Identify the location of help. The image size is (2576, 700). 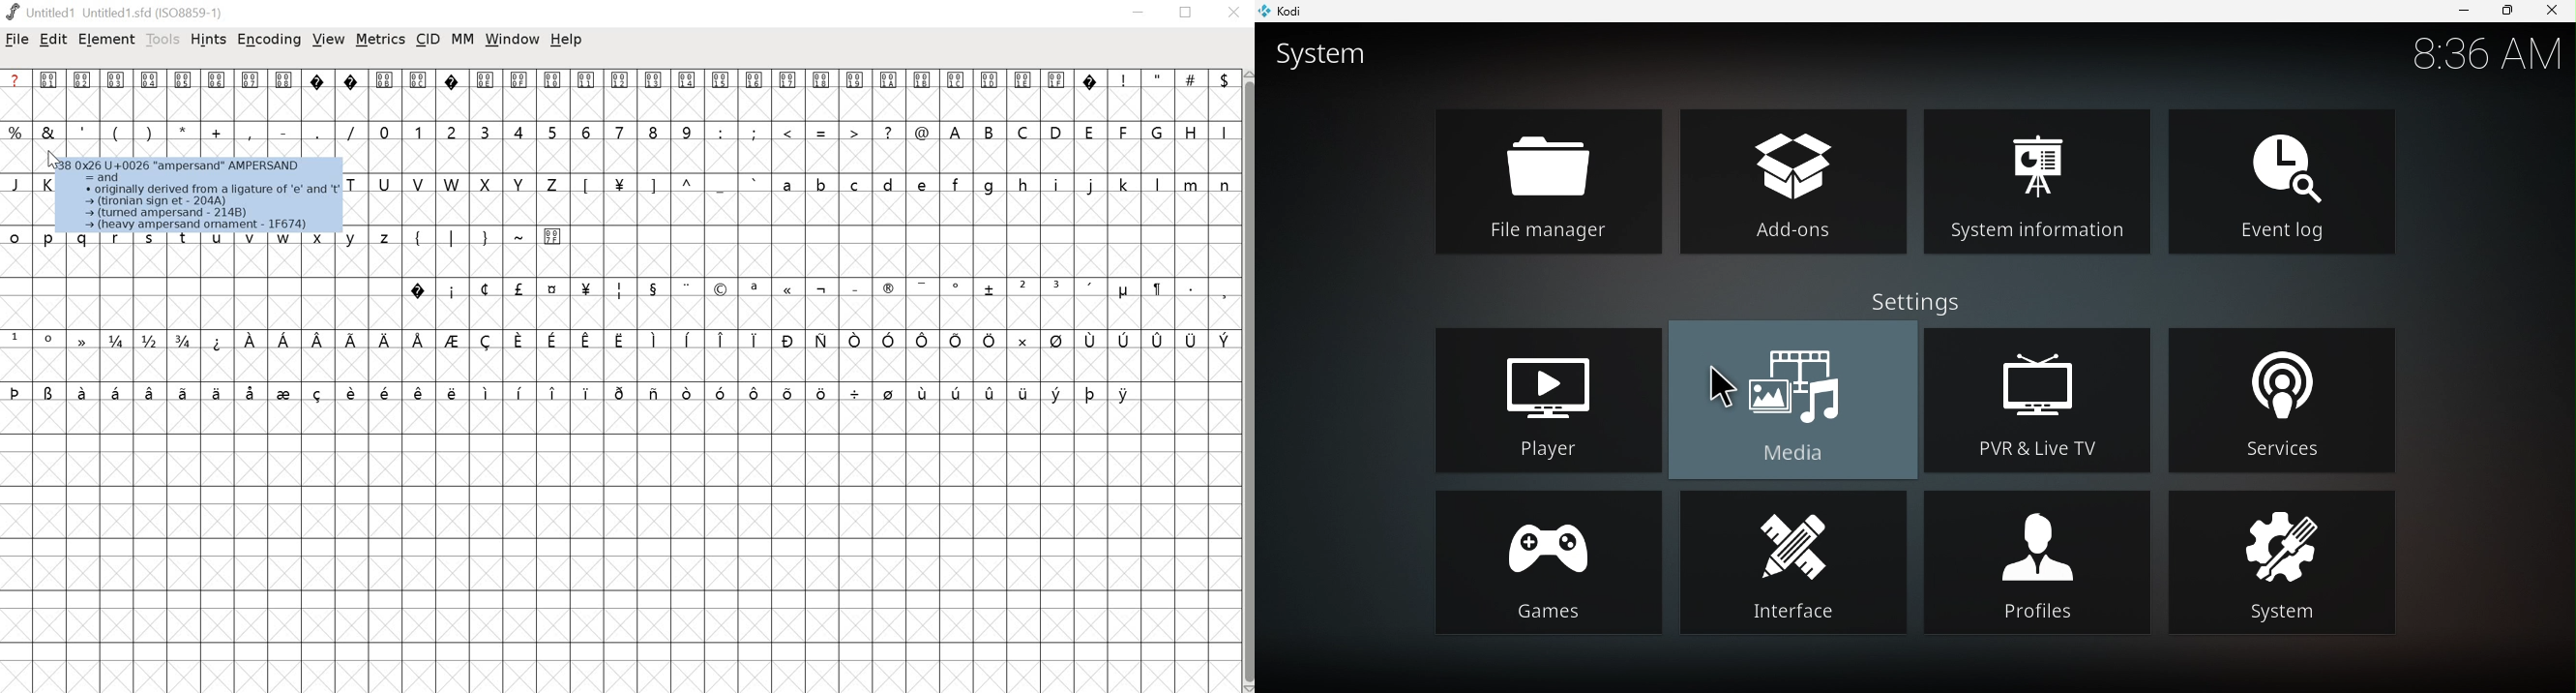
(568, 40).